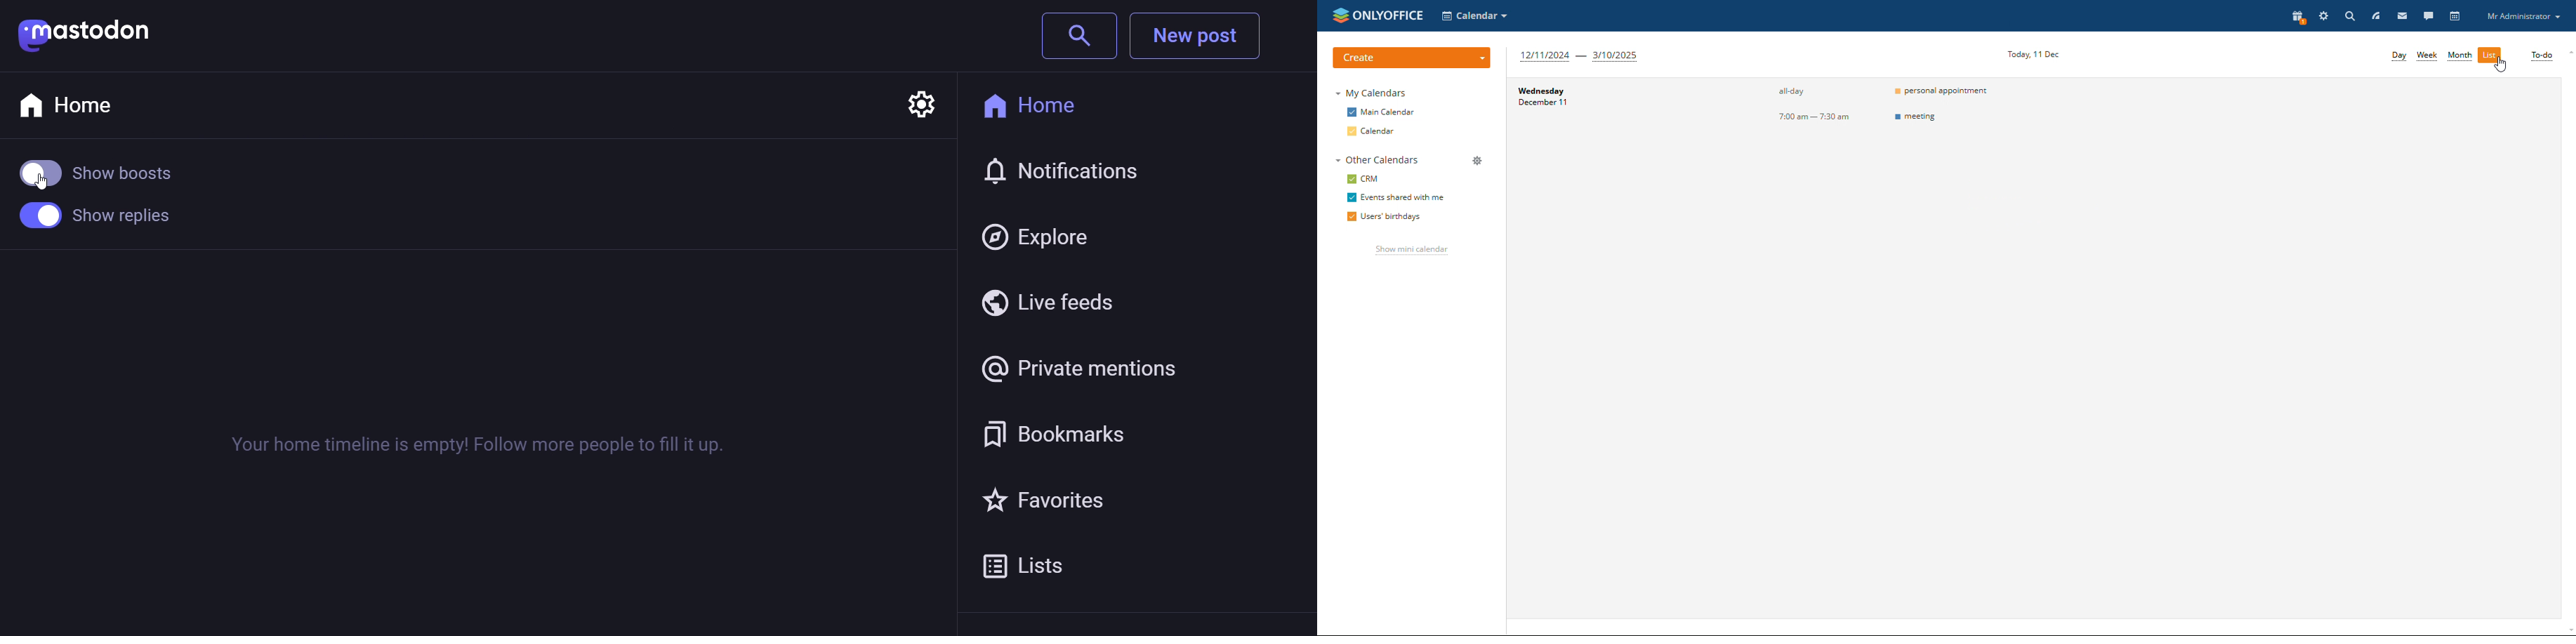 The height and width of the screenshot is (644, 2576). I want to click on settings, so click(922, 100).